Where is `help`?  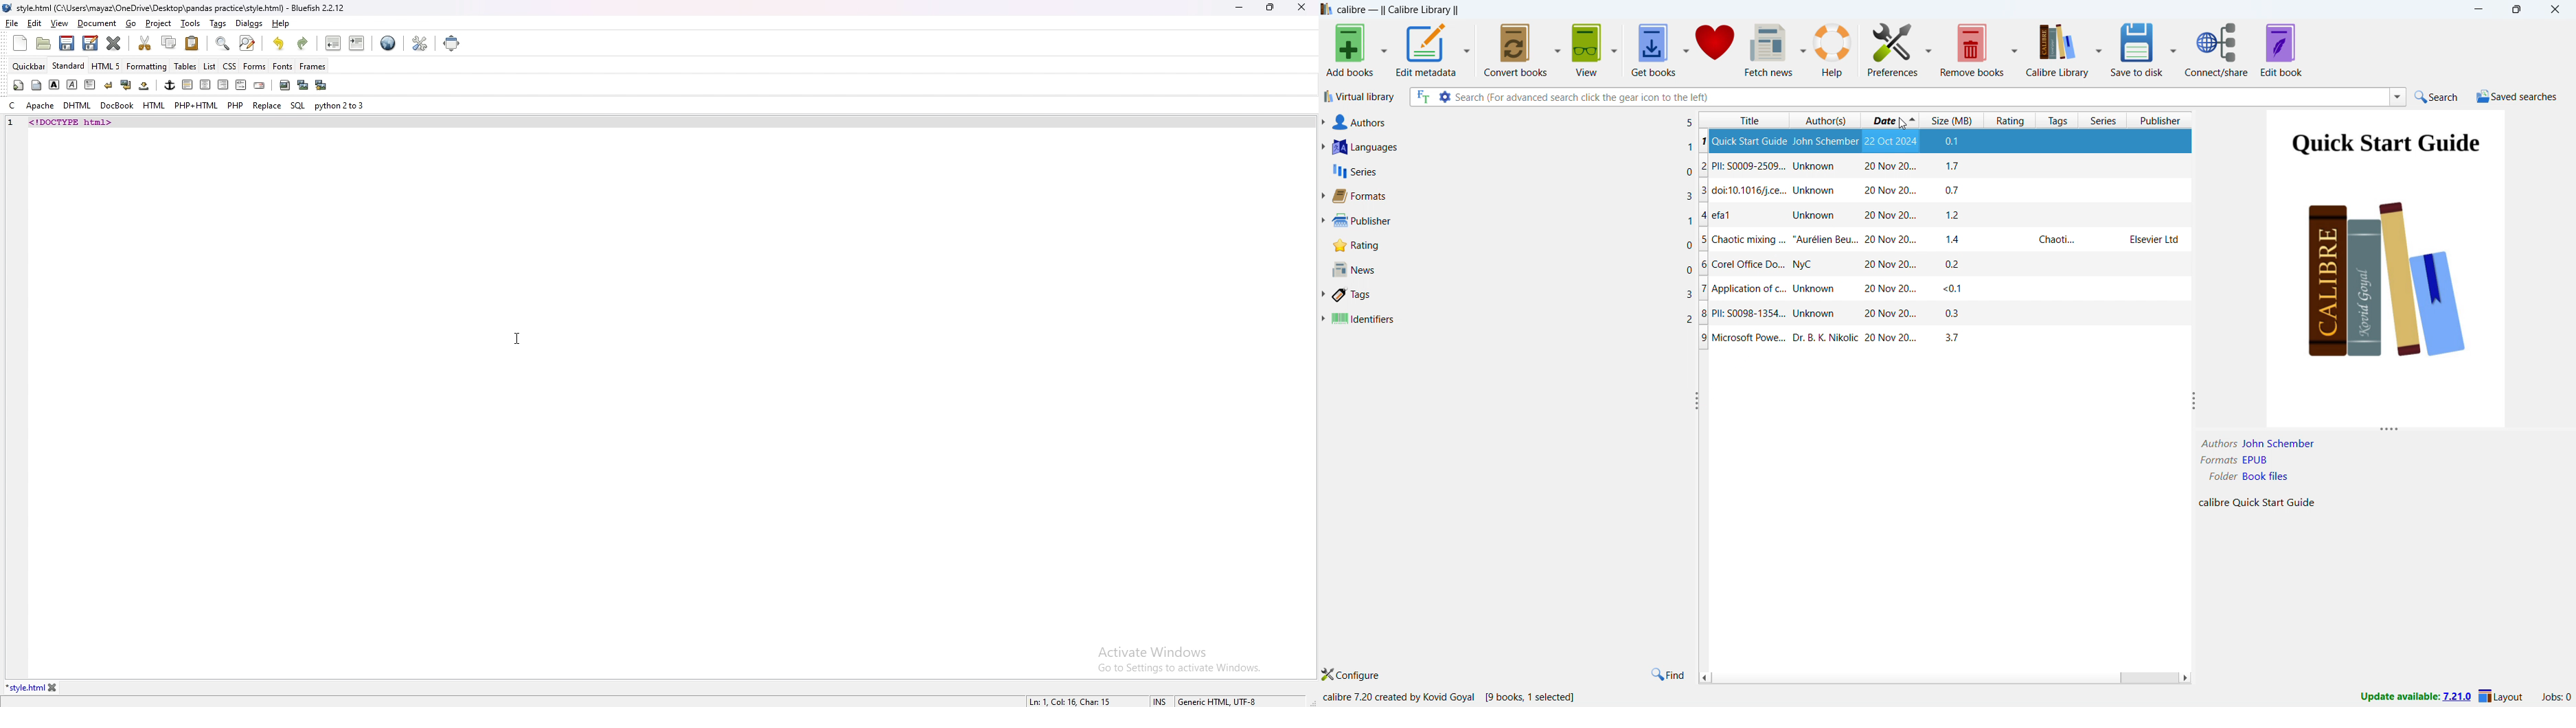 help is located at coordinates (1833, 49).